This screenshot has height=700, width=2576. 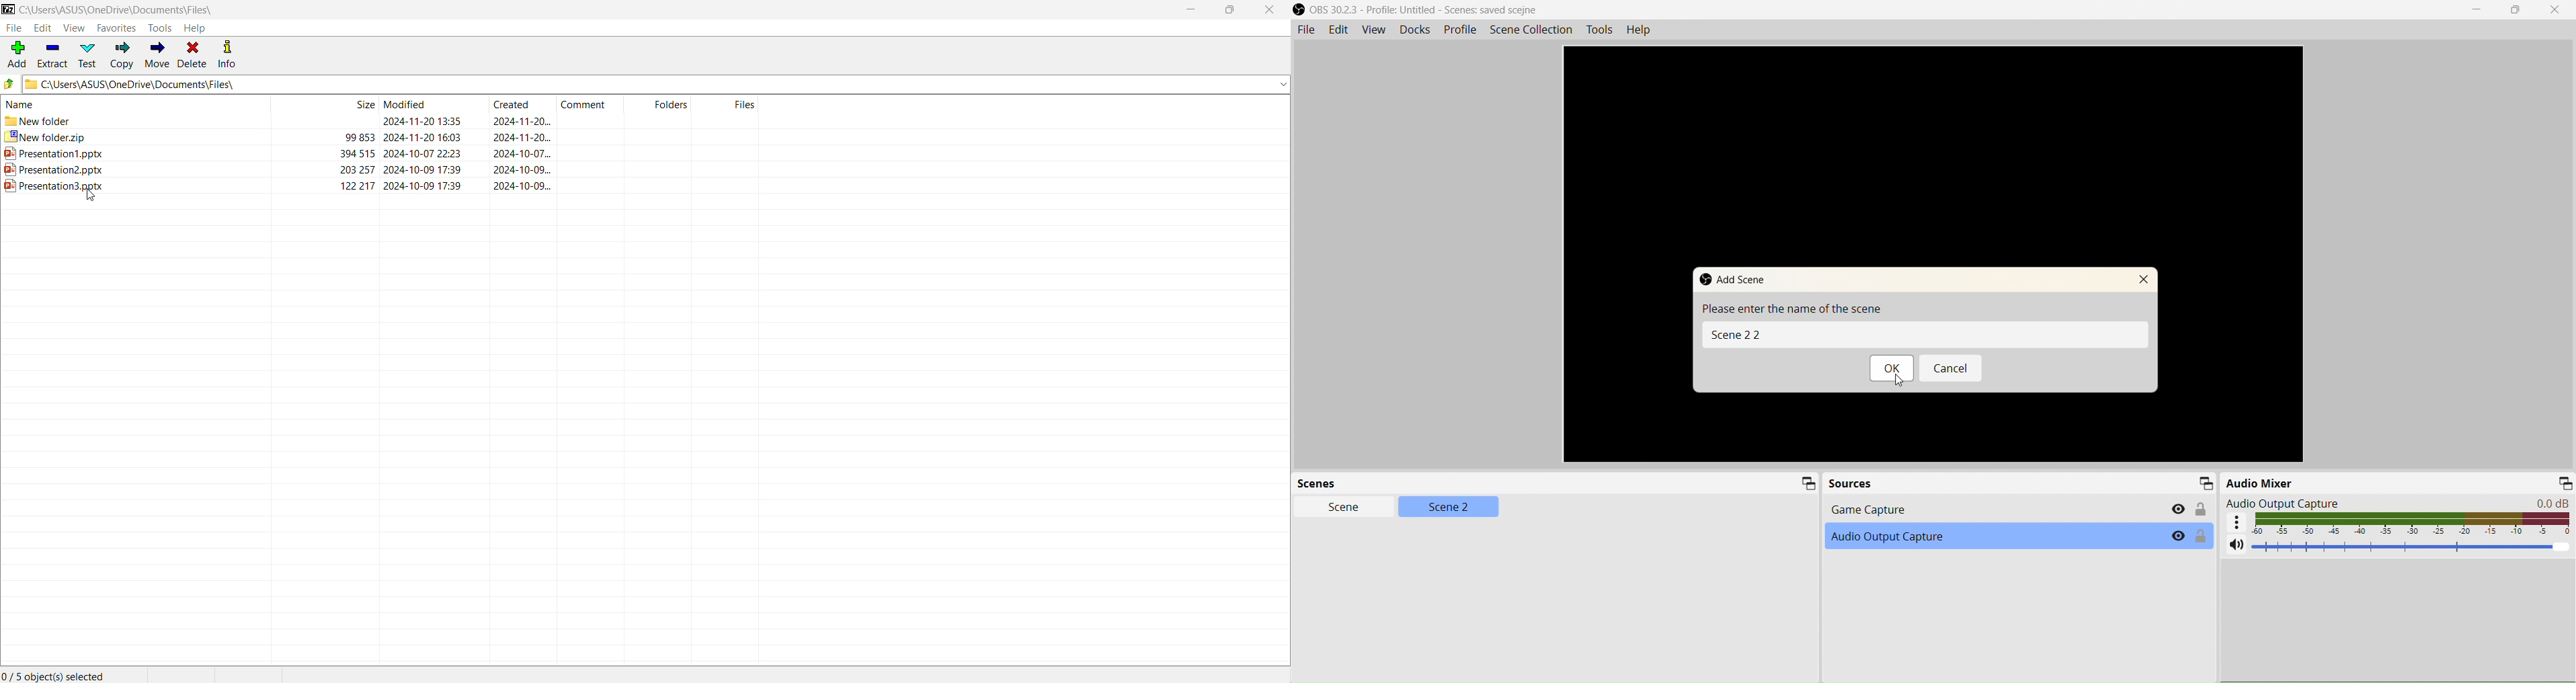 I want to click on Add, so click(x=17, y=52).